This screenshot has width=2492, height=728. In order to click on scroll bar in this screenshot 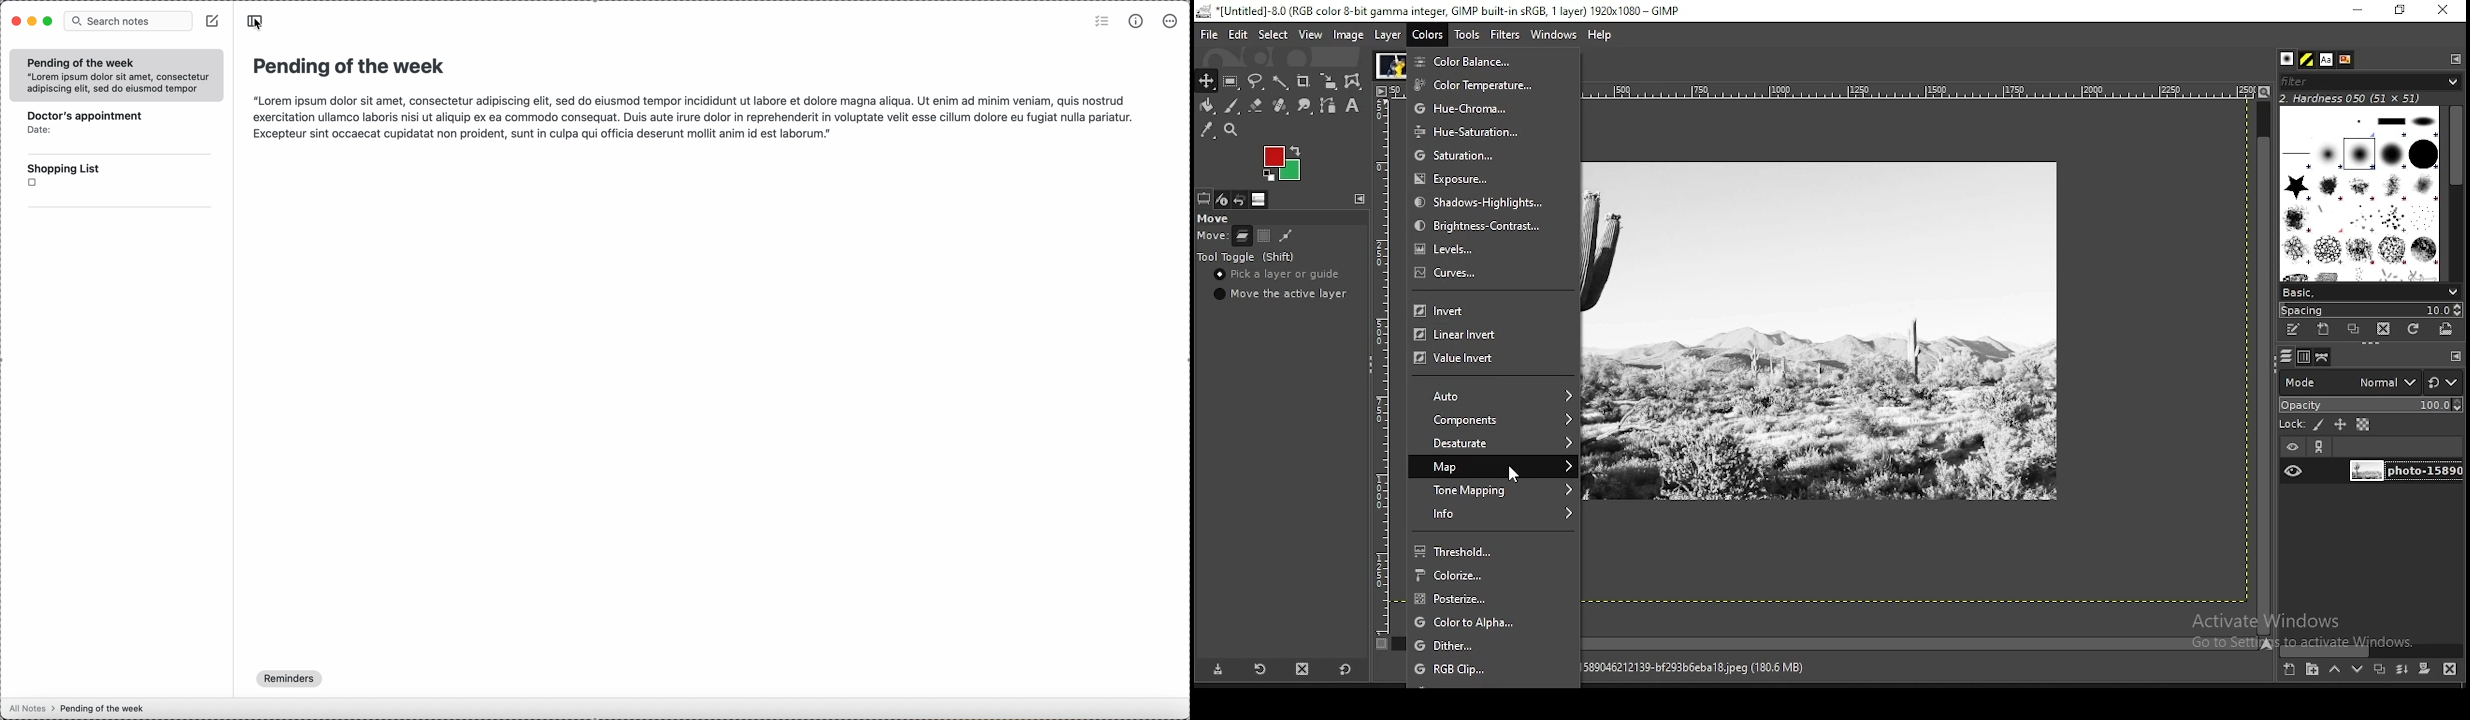, I will do `click(2371, 650)`.